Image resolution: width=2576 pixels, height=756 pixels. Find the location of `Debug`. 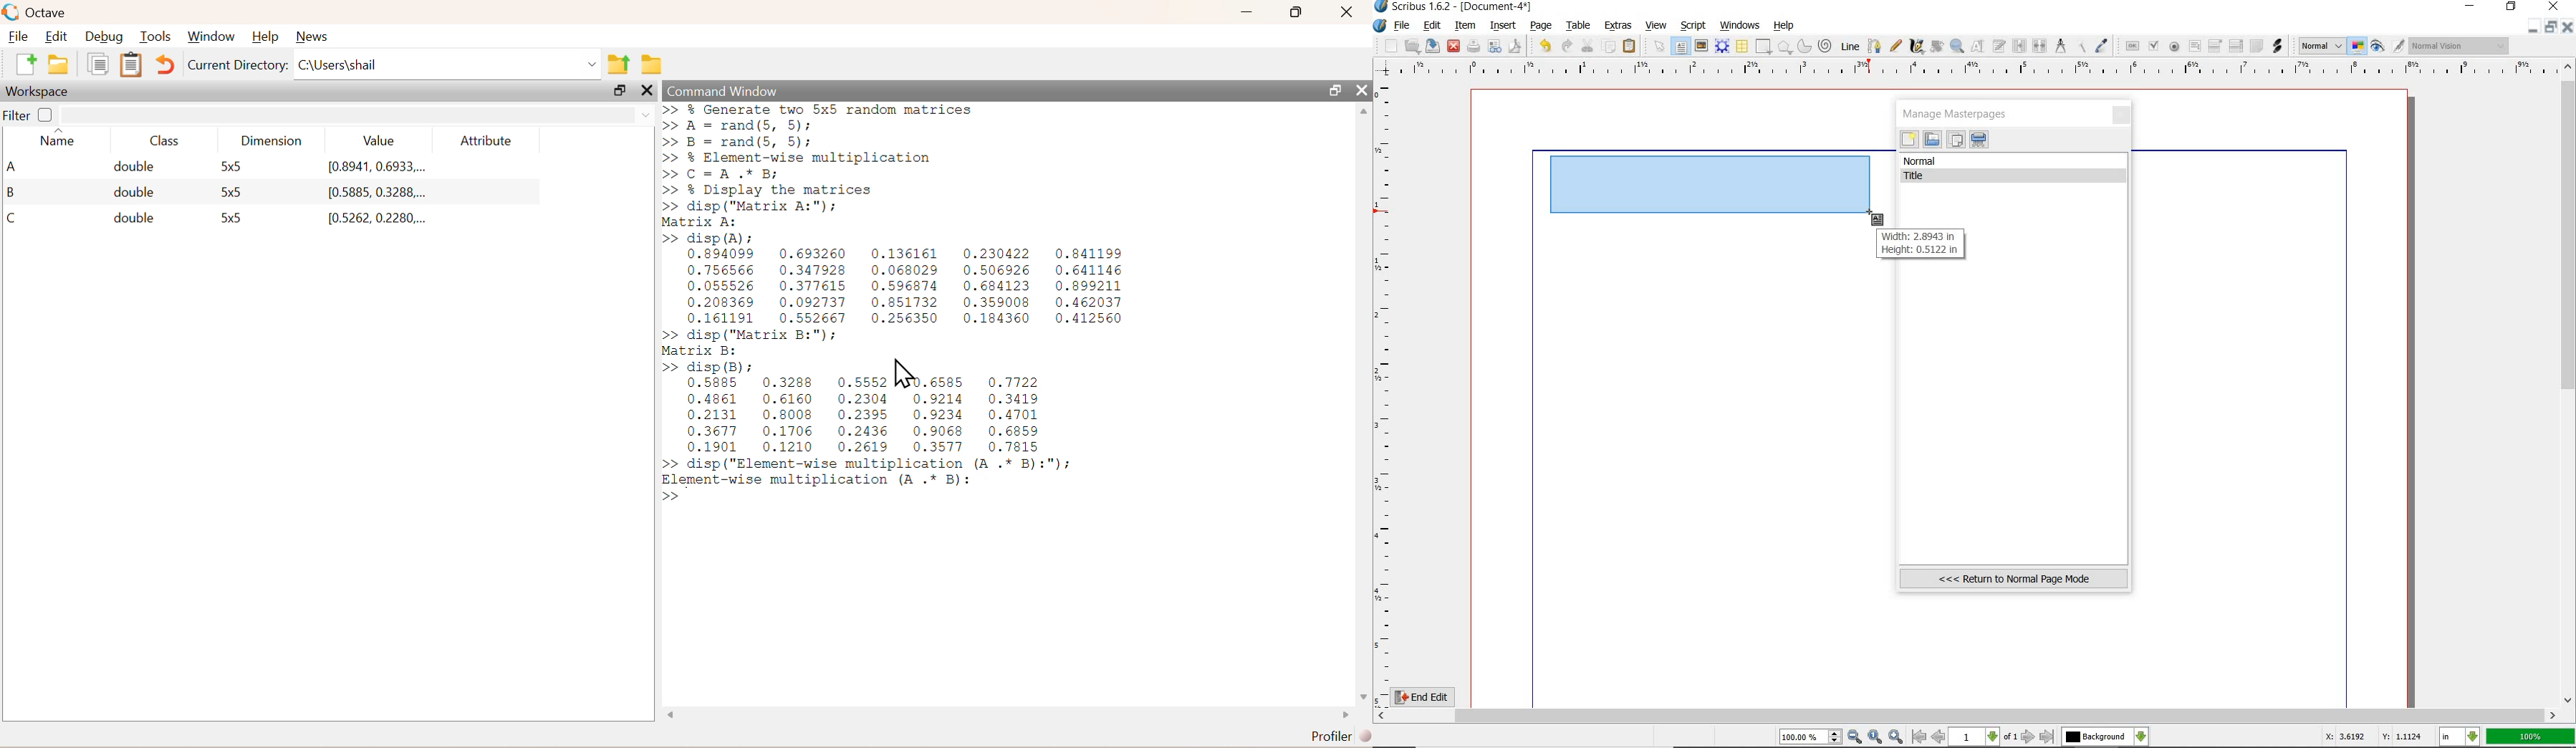

Debug is located at coordinates (107, 36).